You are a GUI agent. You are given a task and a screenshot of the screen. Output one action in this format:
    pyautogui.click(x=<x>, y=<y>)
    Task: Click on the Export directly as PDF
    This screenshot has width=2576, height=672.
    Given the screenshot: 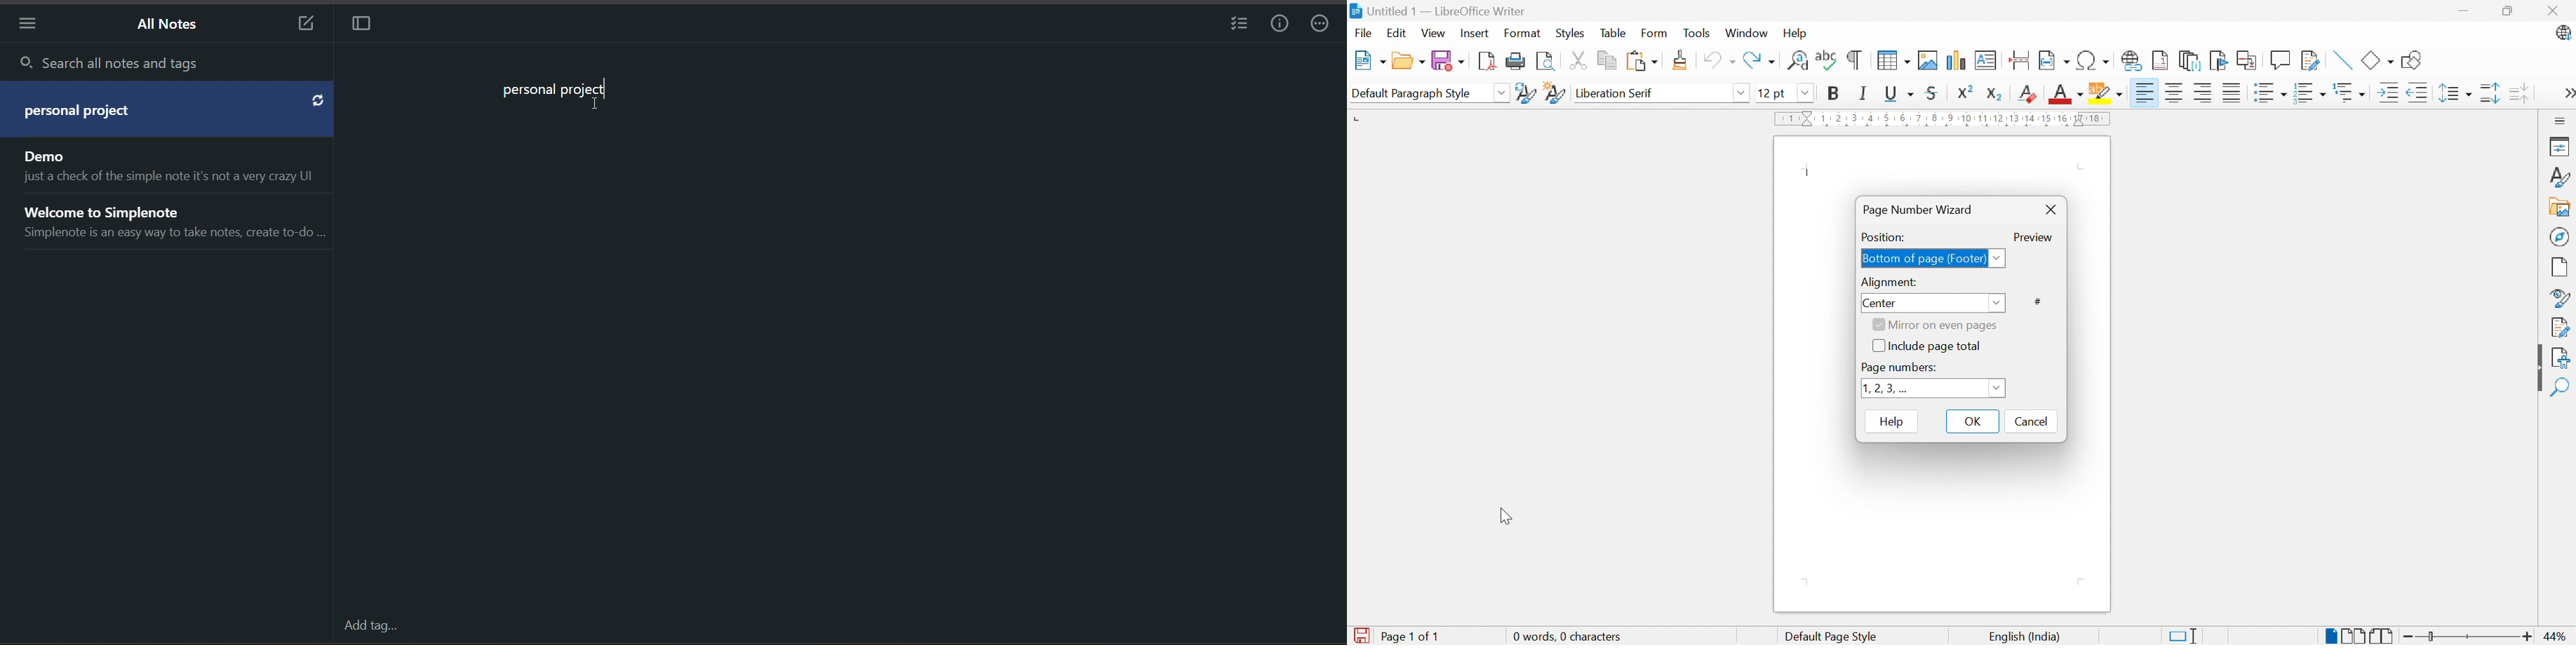 What is the action you would take?
    pyautogui.click(x=1489, y=63)
    